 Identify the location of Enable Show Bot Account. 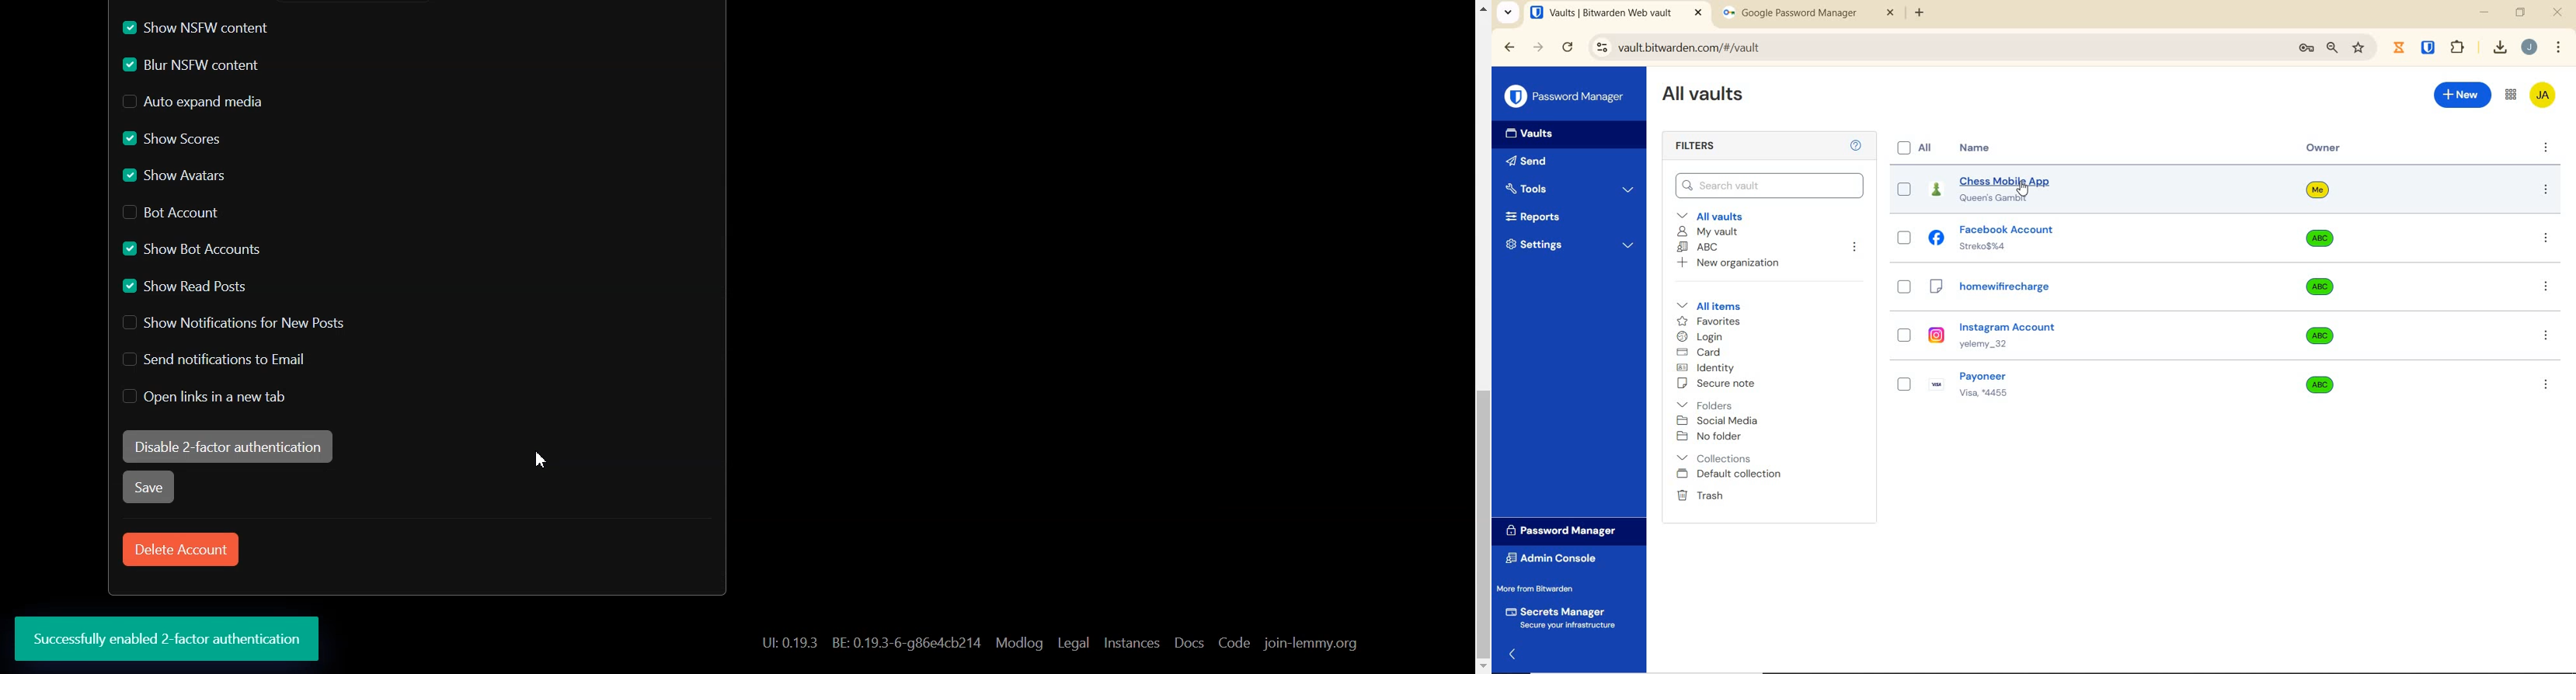
(194, 246).